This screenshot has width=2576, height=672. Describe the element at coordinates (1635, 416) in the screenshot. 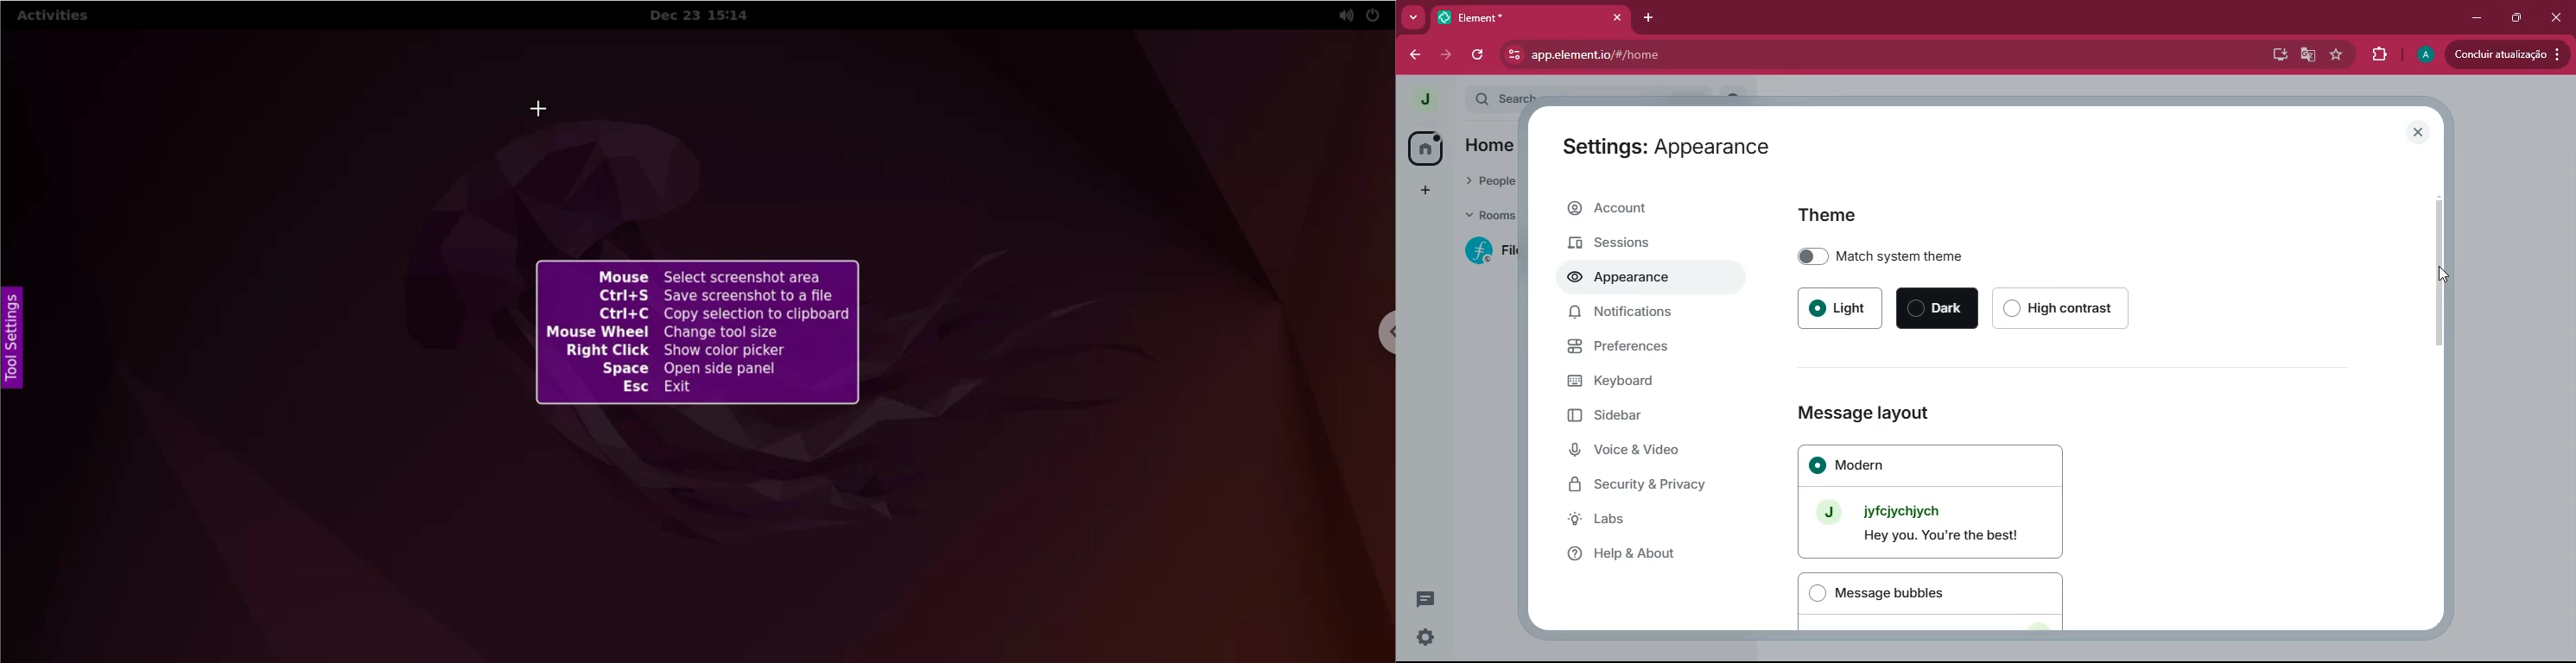

I see `sidebar` at that location.